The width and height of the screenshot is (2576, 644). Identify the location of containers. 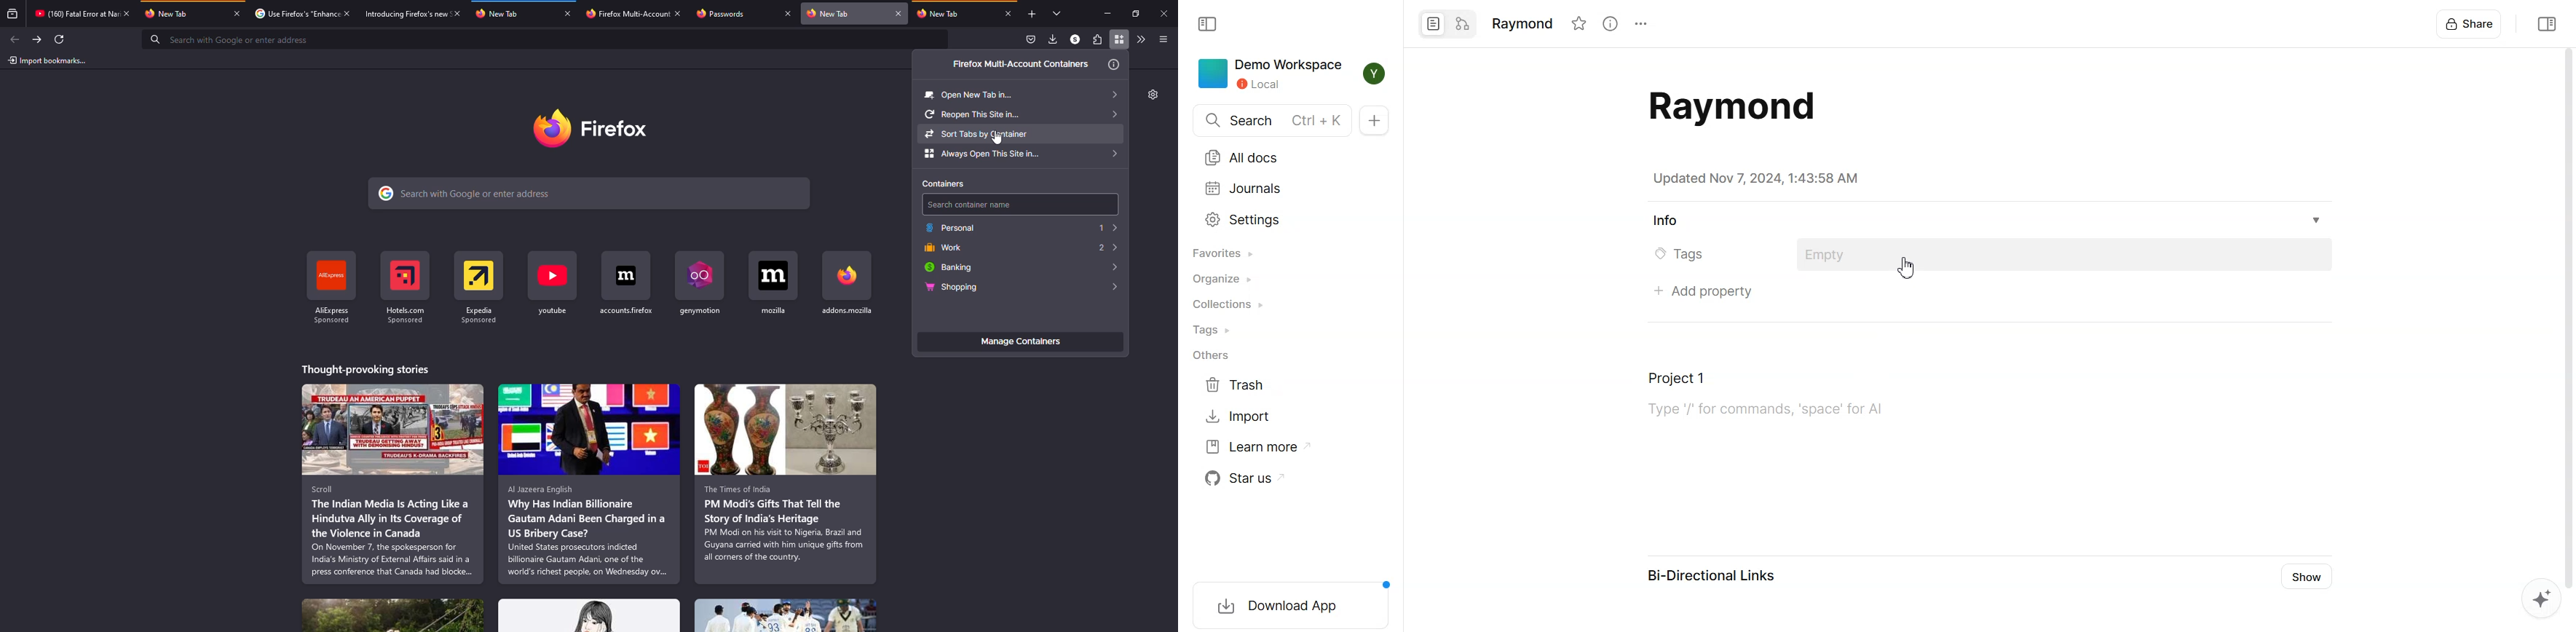
(948, 183).